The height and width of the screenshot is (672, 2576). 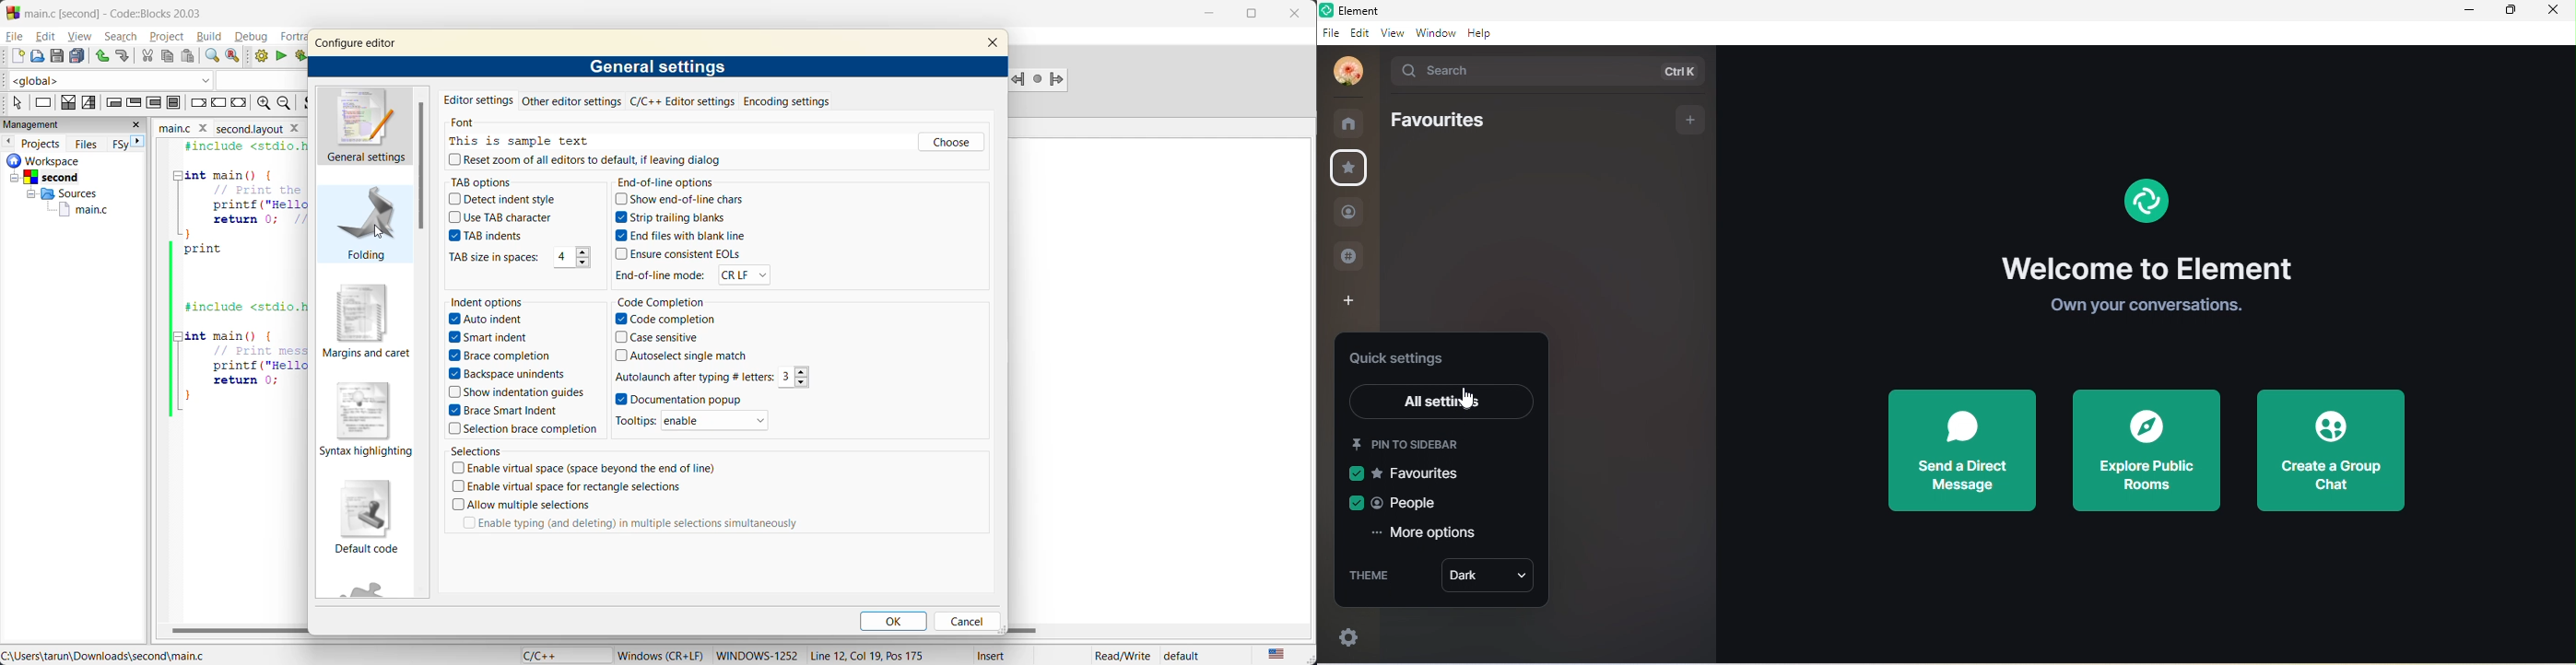 What do you see at coordinates (692, 274) in the screenshot?
I see `end of line mode` at bounding box center [692, 274].